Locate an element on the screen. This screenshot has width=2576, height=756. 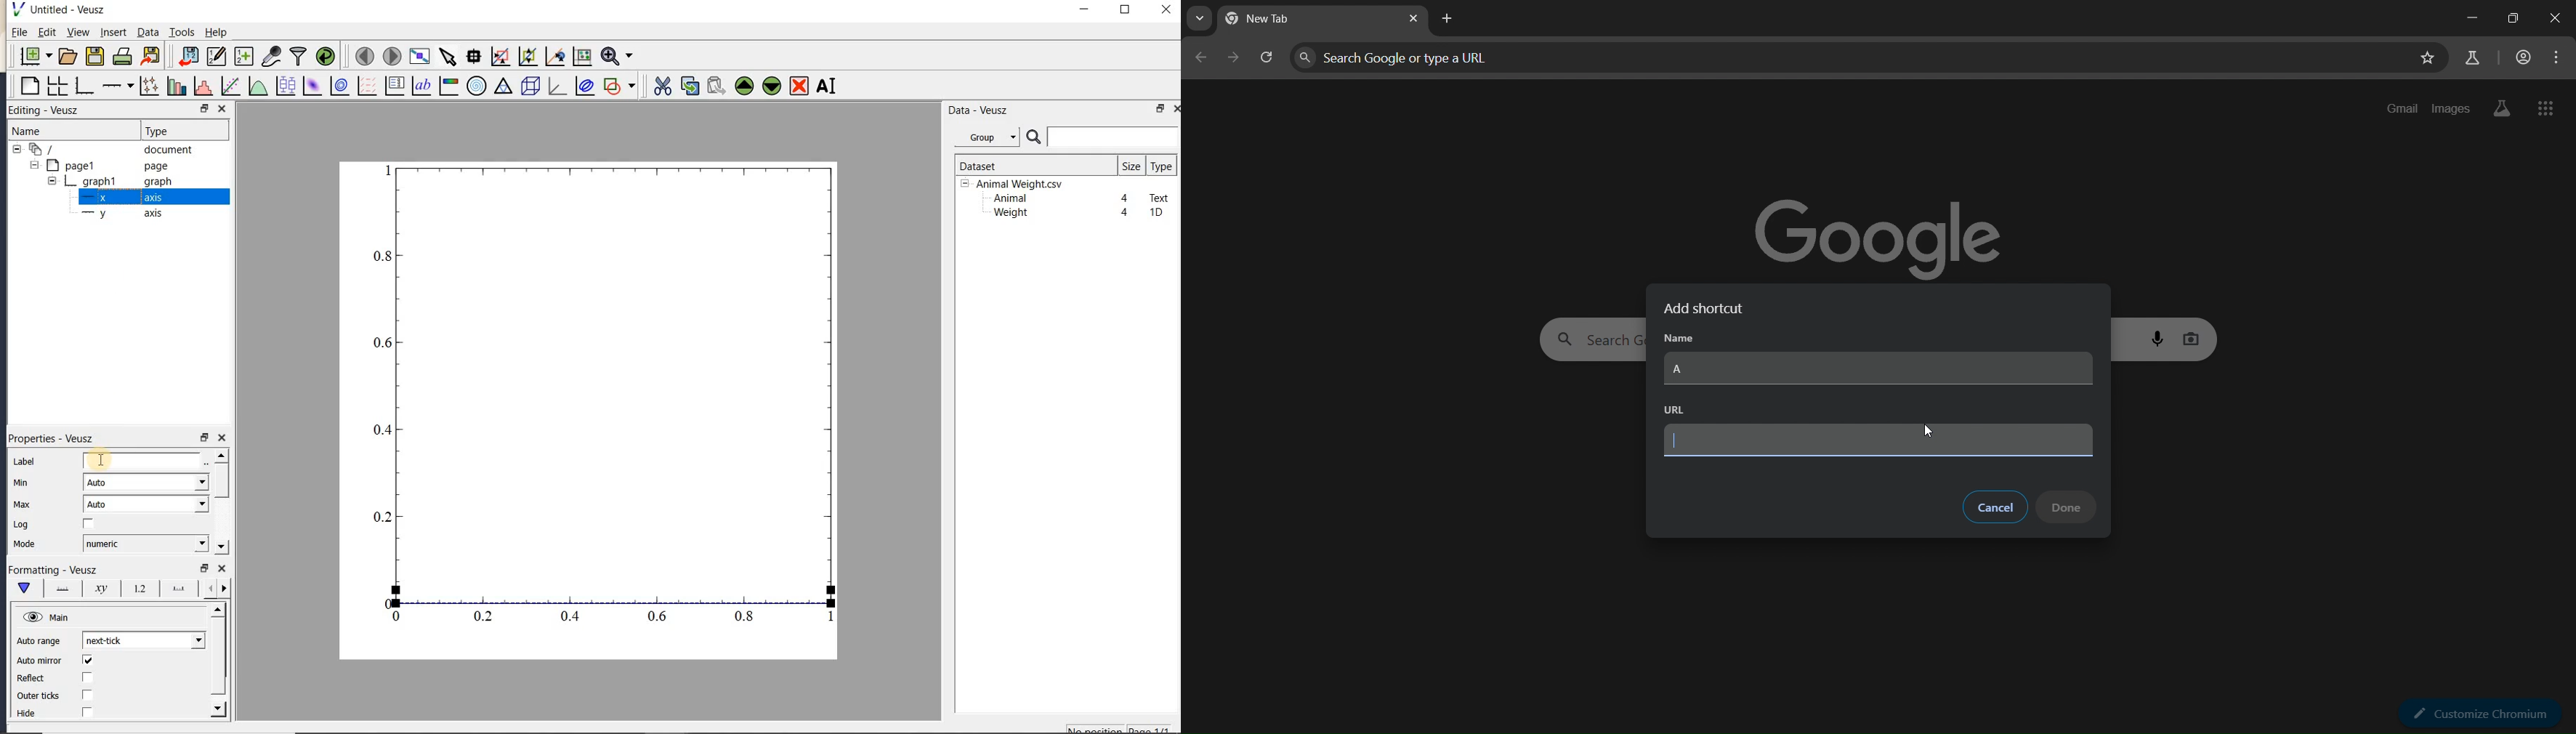
name is located at coordinates (1681, 338).